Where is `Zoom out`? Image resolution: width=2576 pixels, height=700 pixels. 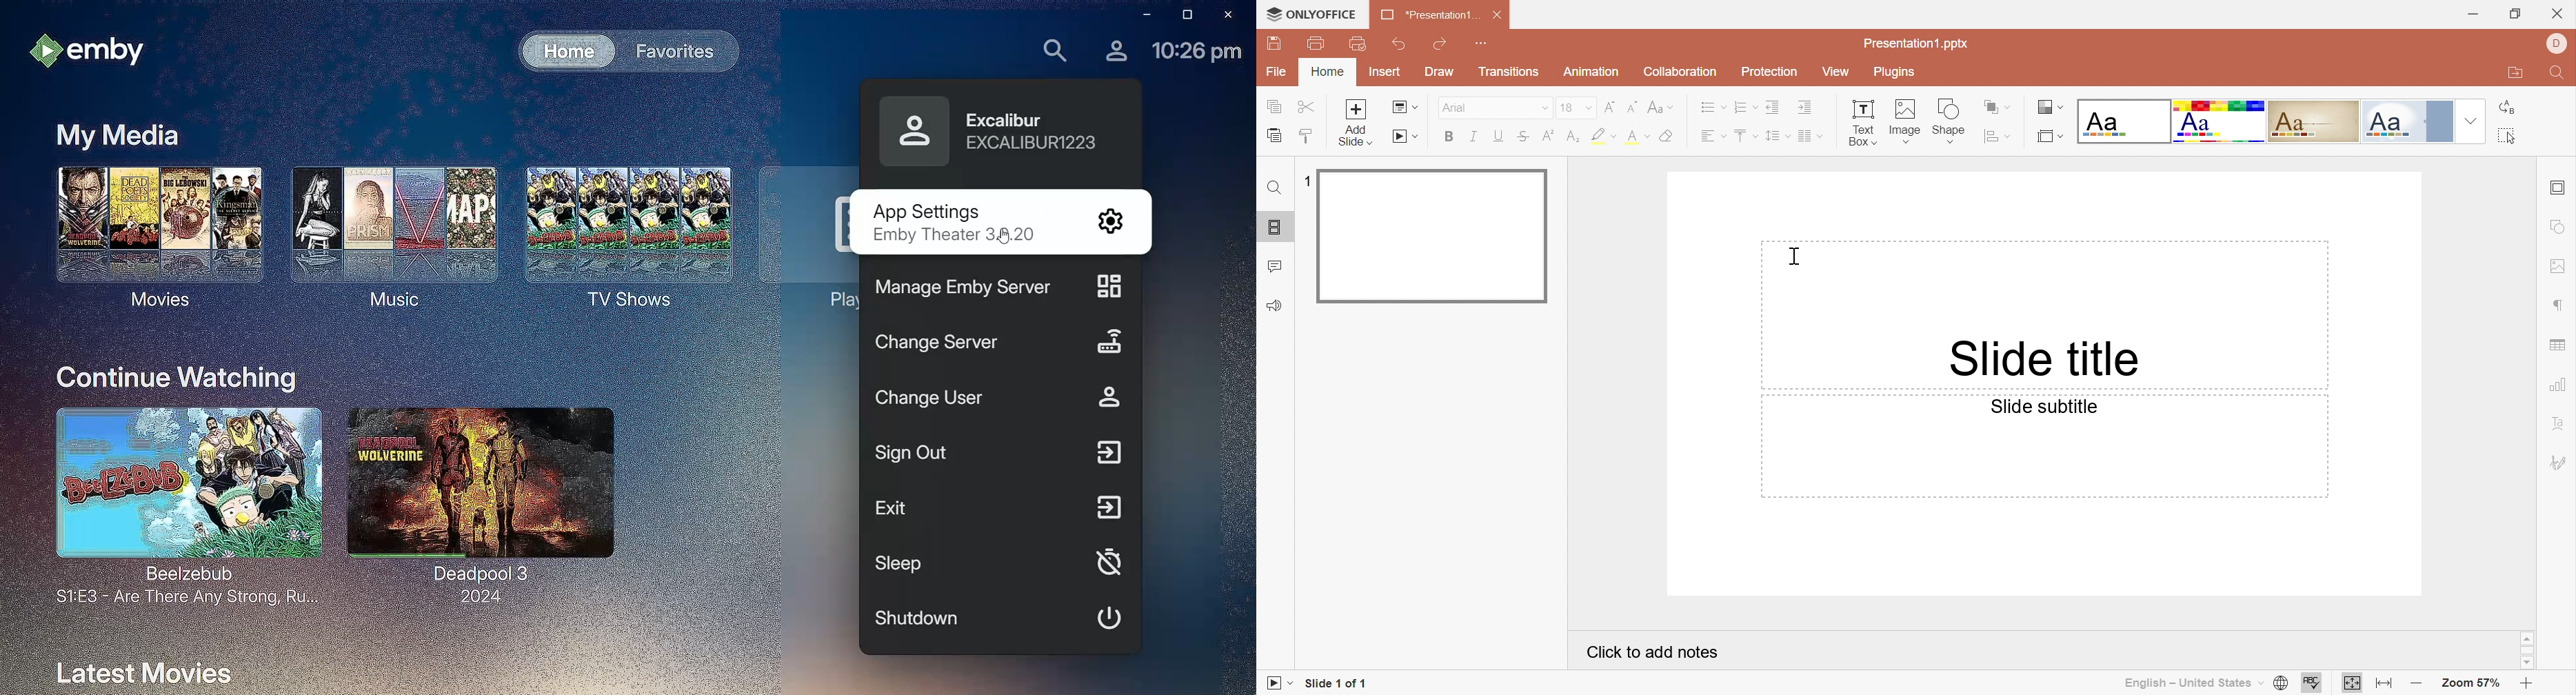
Zoom out is located at coordinates (2417, 683).